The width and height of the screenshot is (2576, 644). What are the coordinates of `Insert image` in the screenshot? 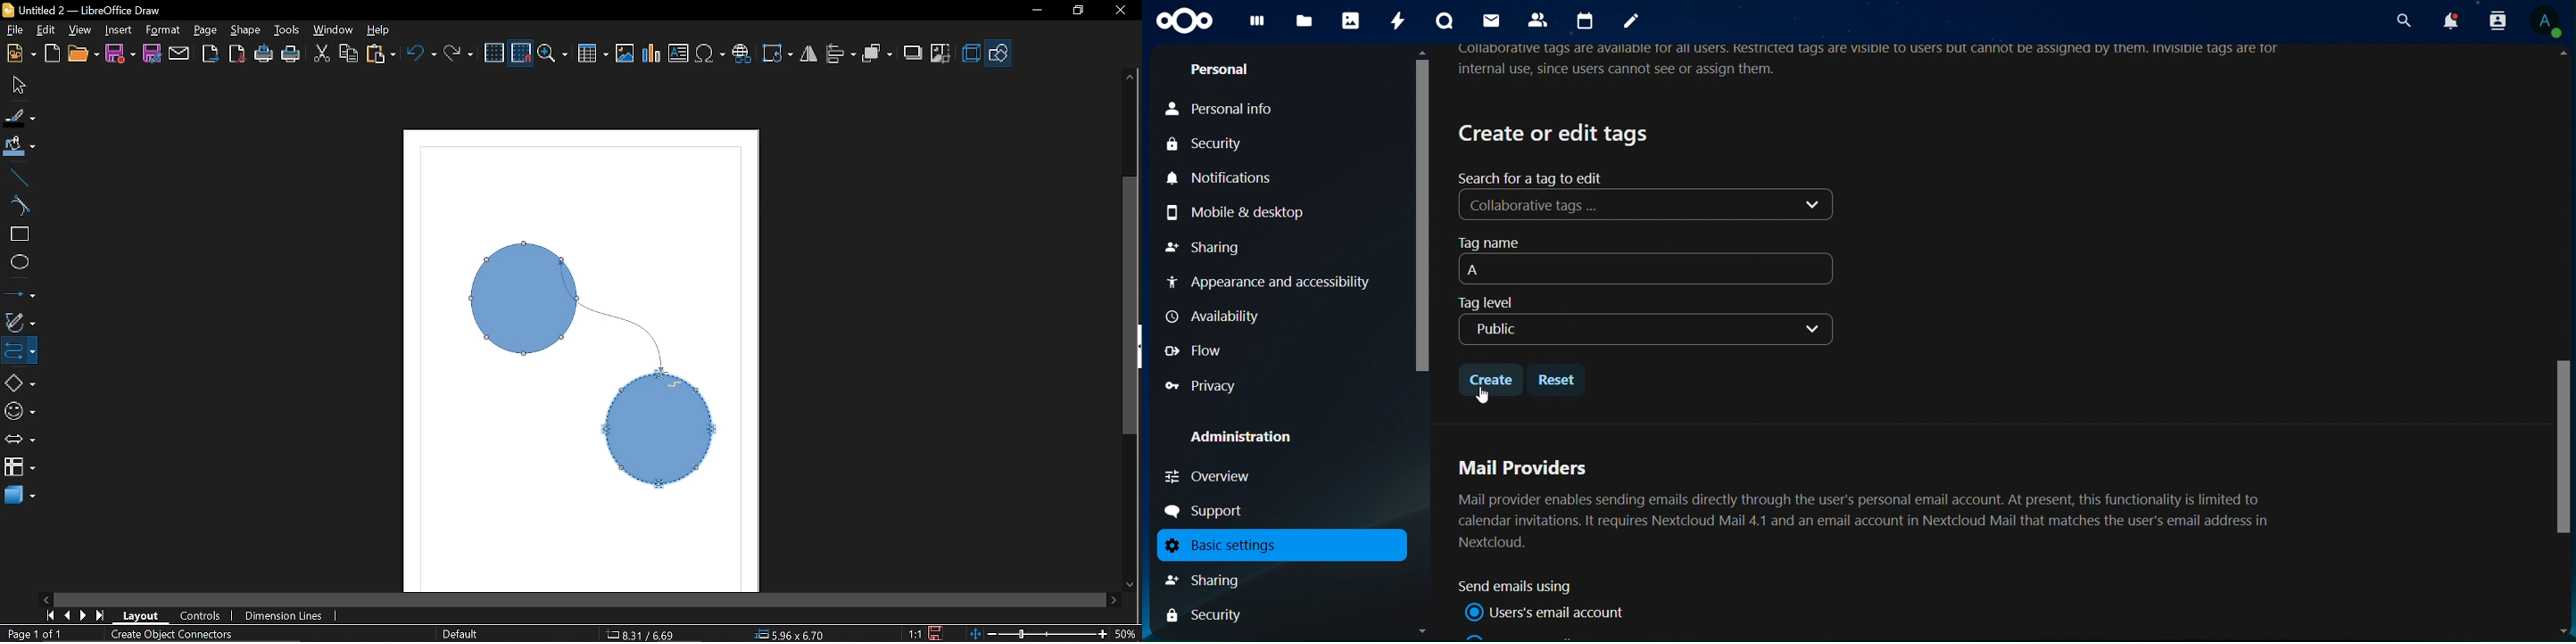 It's located at (625, 54).